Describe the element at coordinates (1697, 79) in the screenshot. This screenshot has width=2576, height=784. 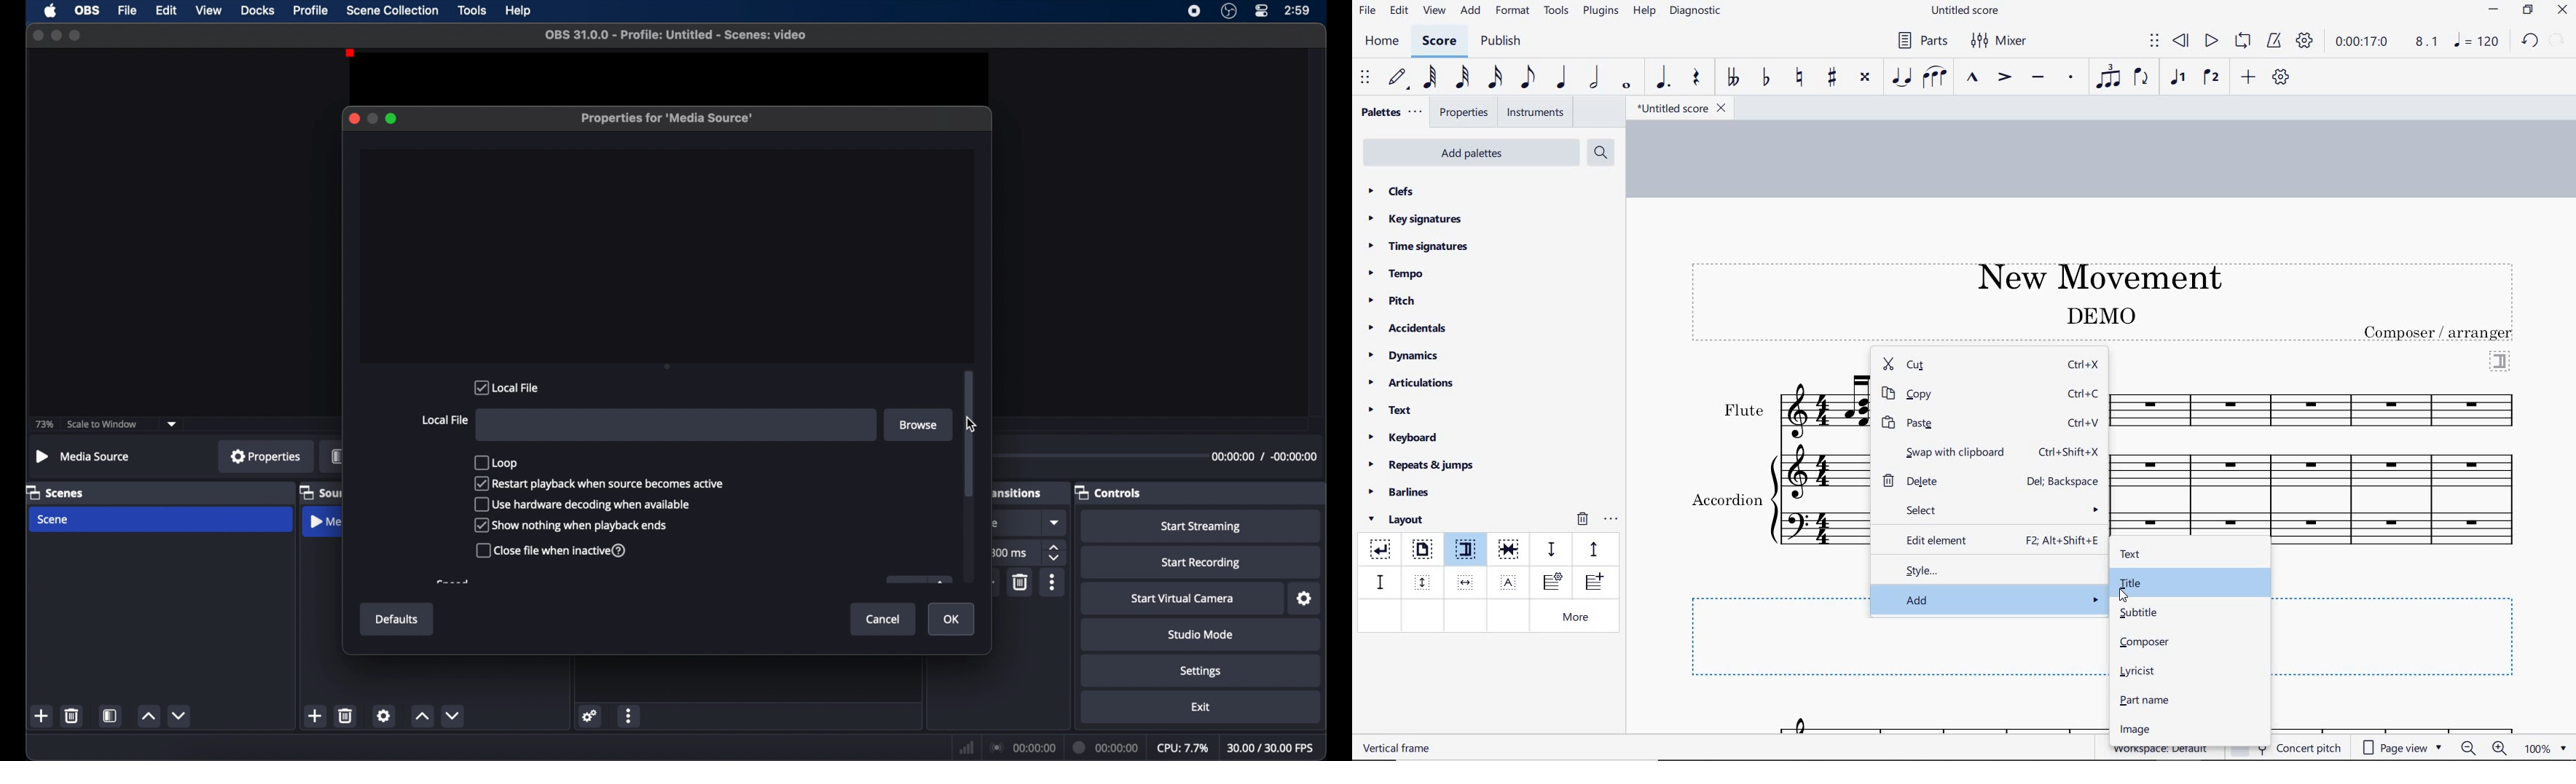
I see `rest` at that location.